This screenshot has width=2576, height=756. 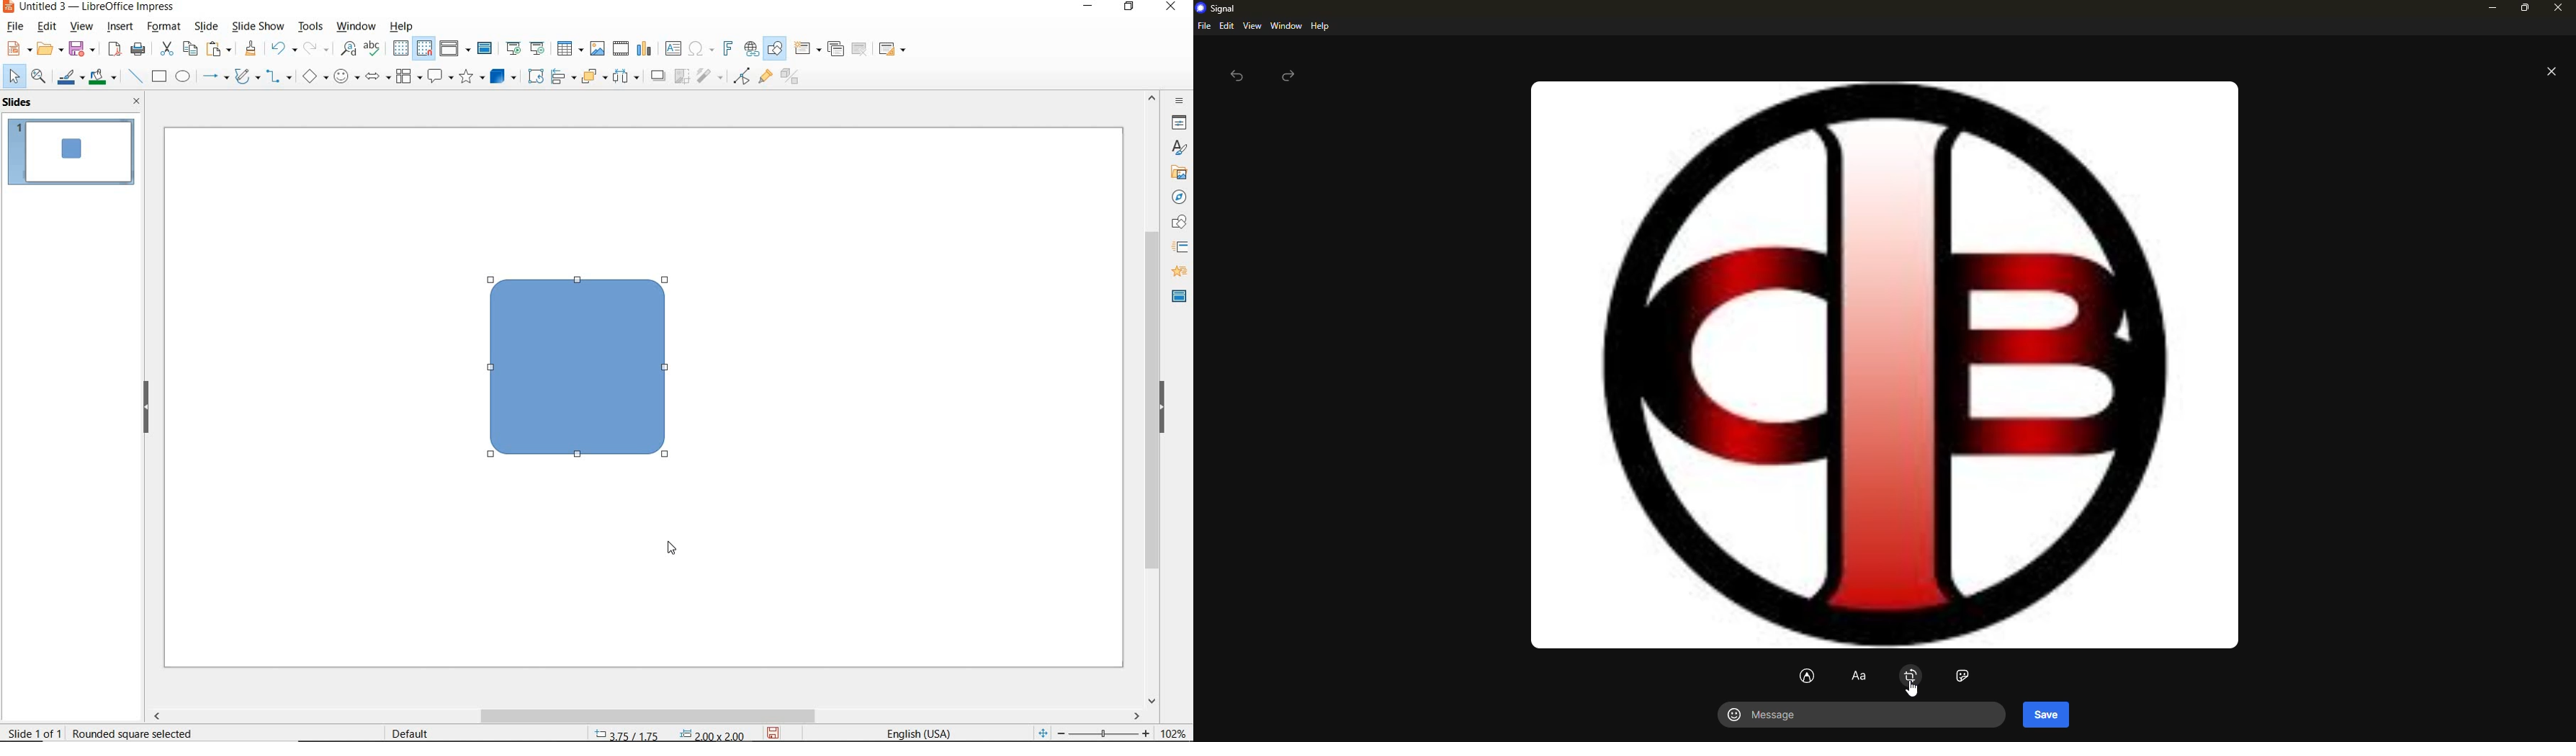 What do you see at coordinates (1162, 408) in the screenshot?
I see `hide` at bounding box center [1162, 408].